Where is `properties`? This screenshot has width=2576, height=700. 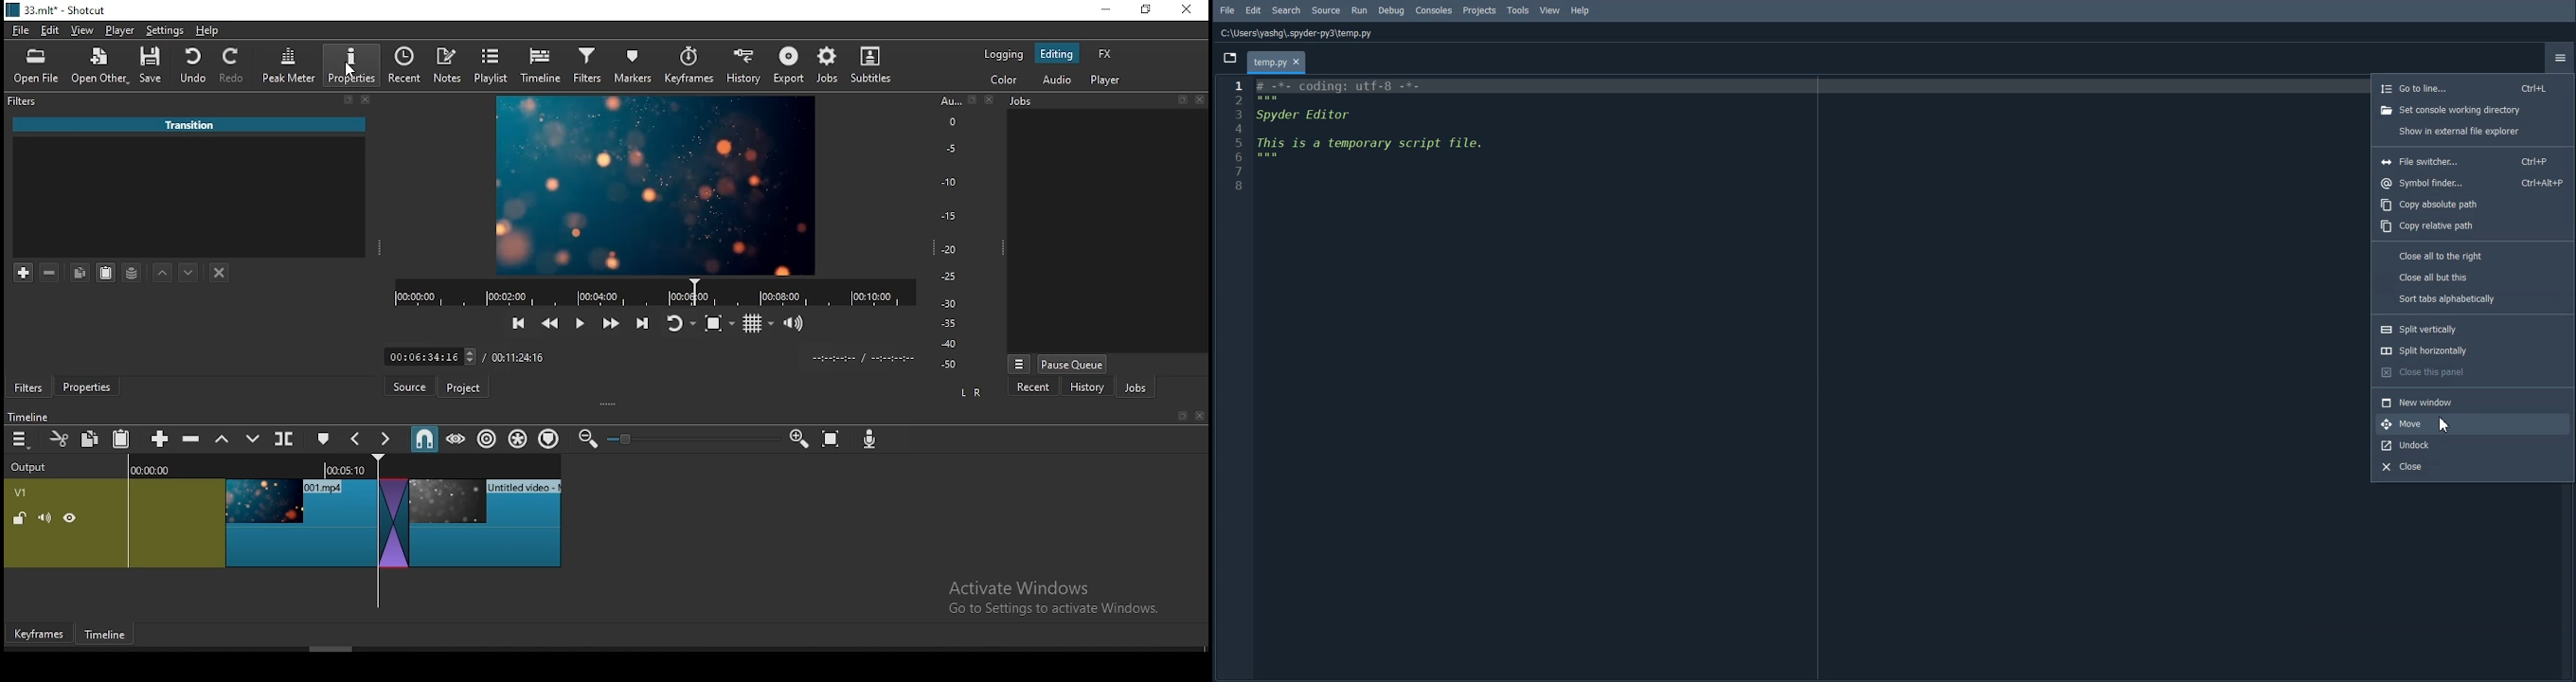 properties is located at coordinates (351, 65).